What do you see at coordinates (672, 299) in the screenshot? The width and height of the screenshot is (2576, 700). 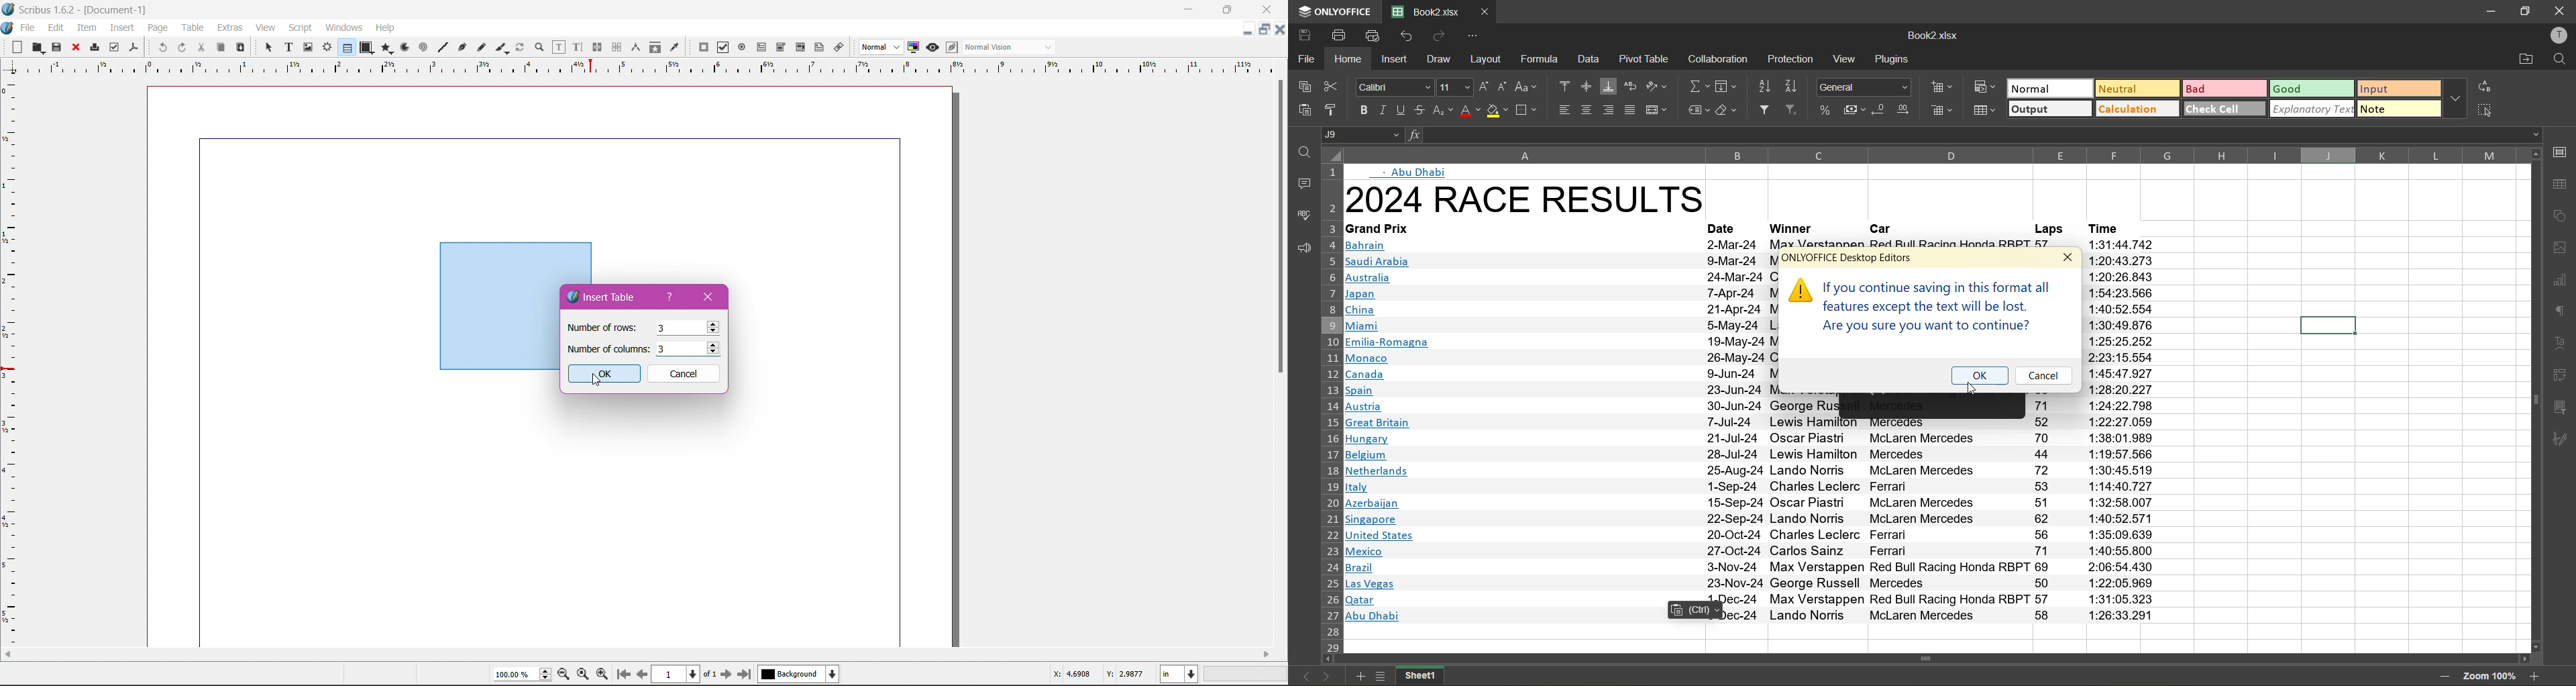 I see `help` at bounding box center [672, 299].